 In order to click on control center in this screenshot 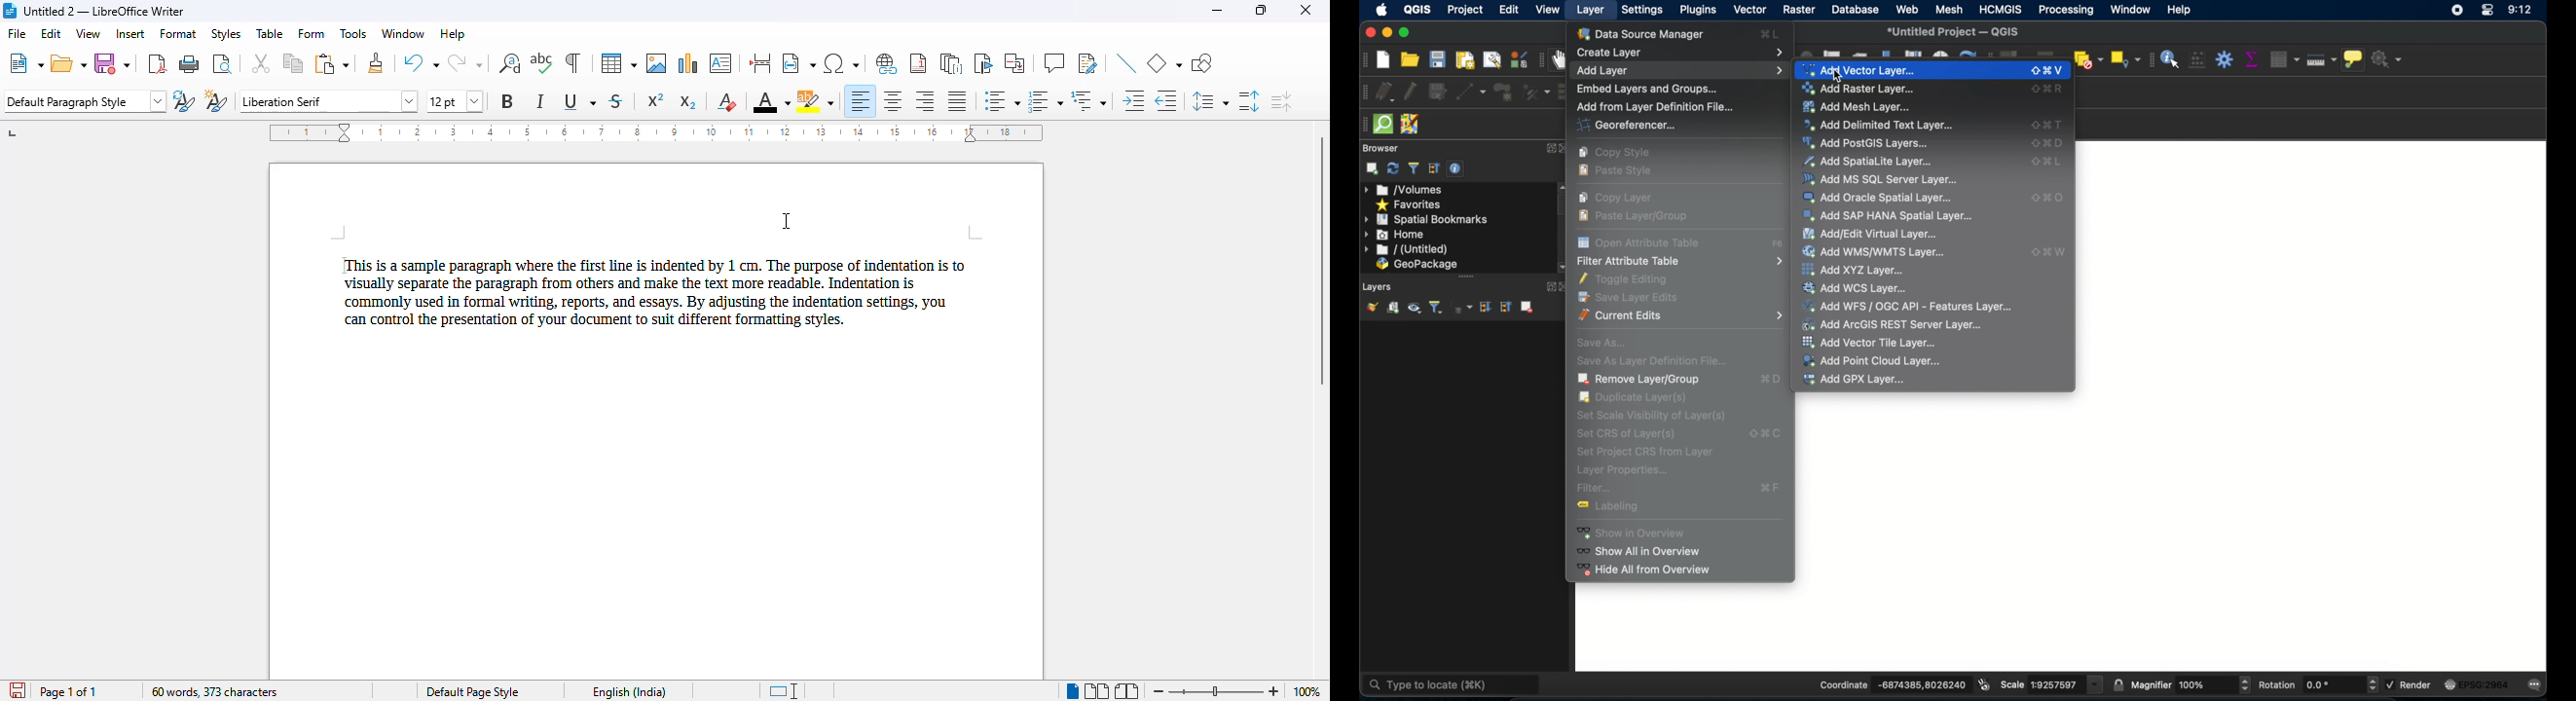, I will do `click(2487, 12)`.